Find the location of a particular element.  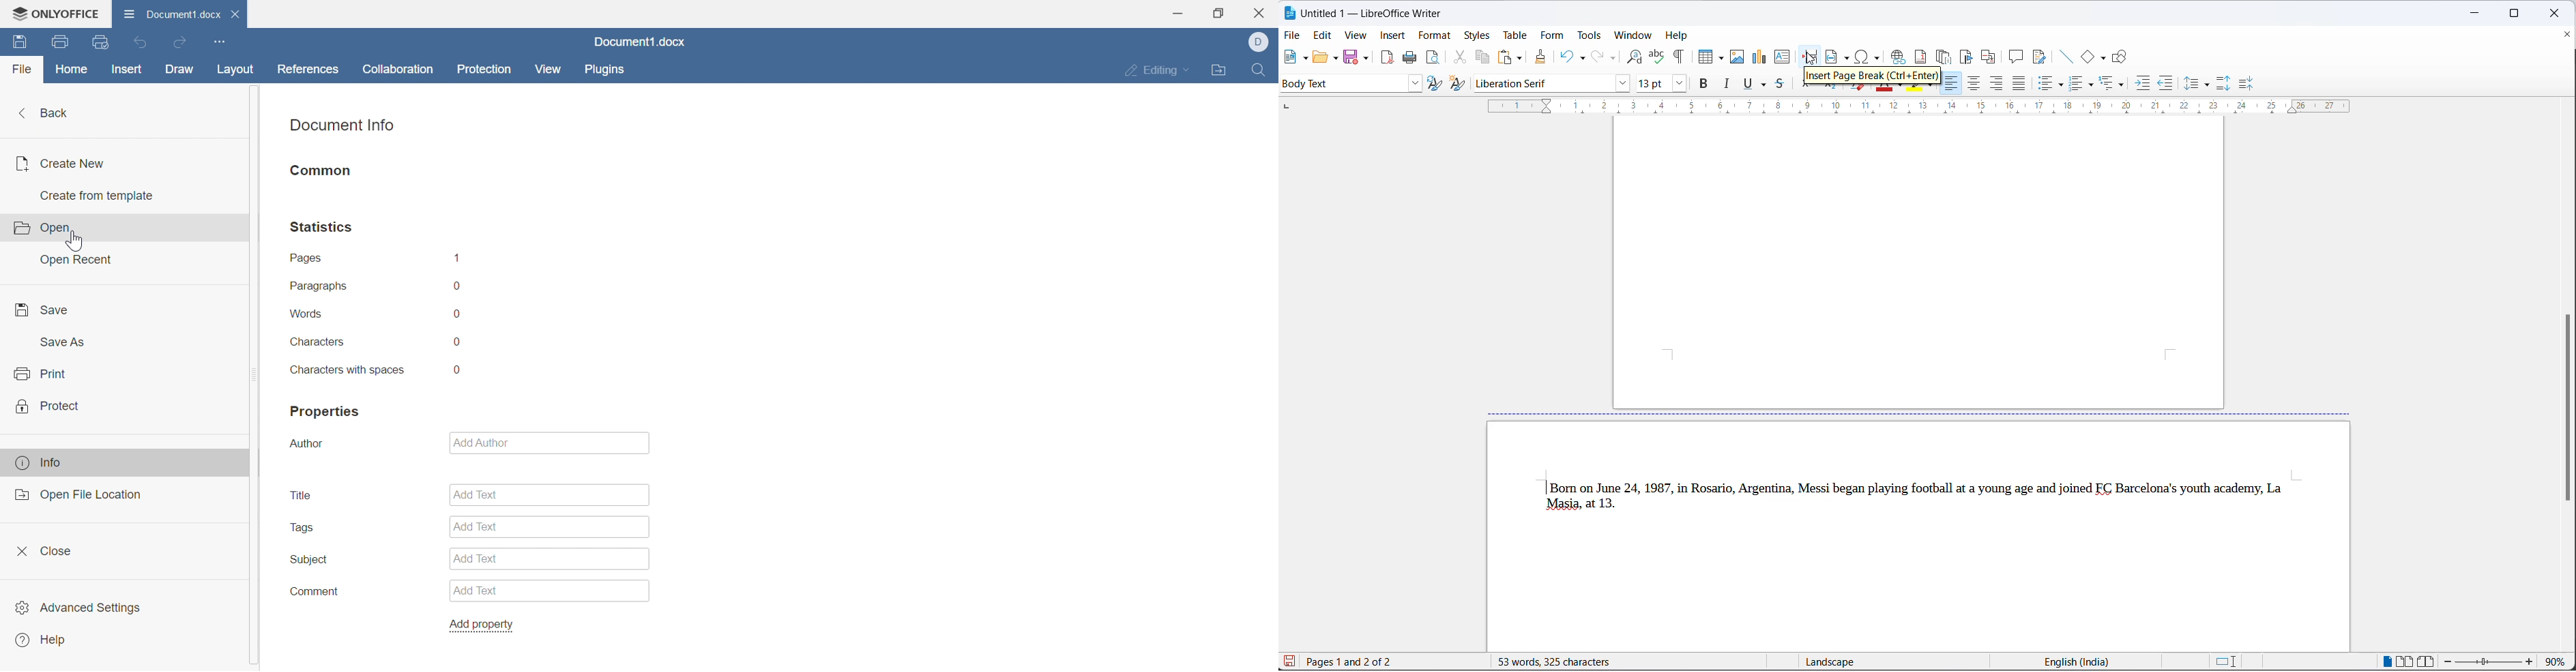

open recent is located at coordinates (75, 260).